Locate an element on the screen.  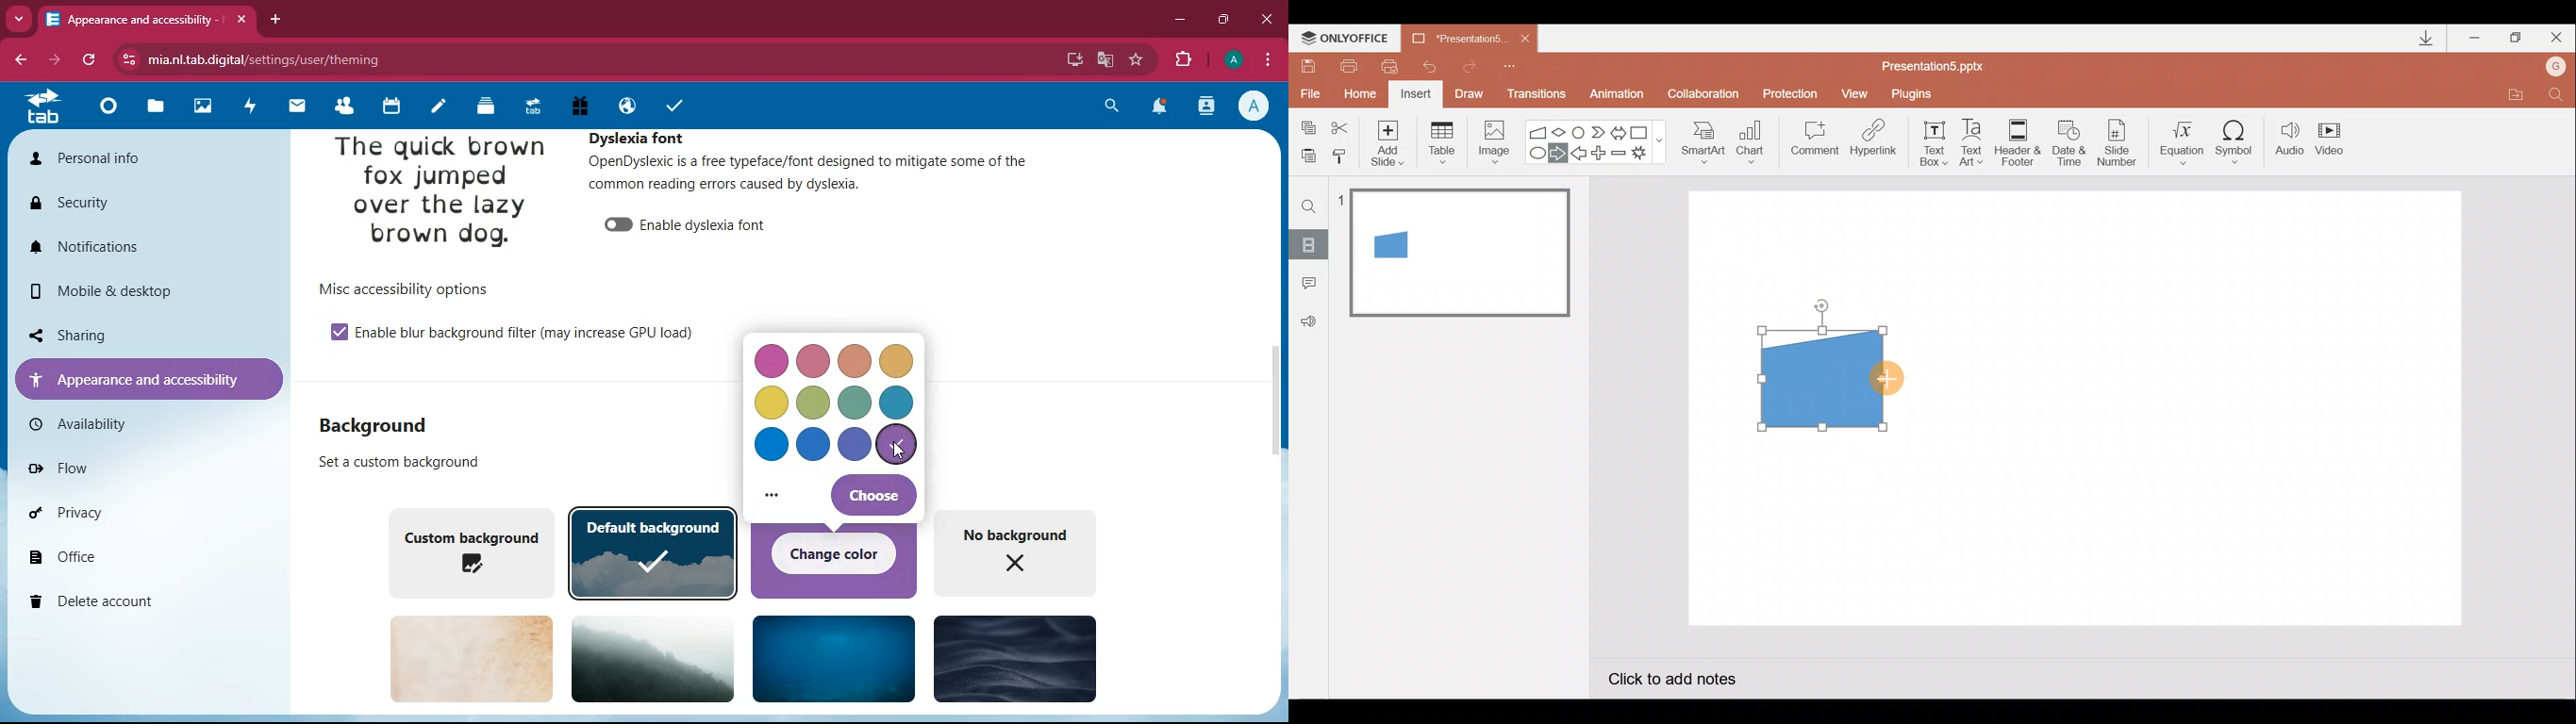
more is located at coordinates (776, 499).